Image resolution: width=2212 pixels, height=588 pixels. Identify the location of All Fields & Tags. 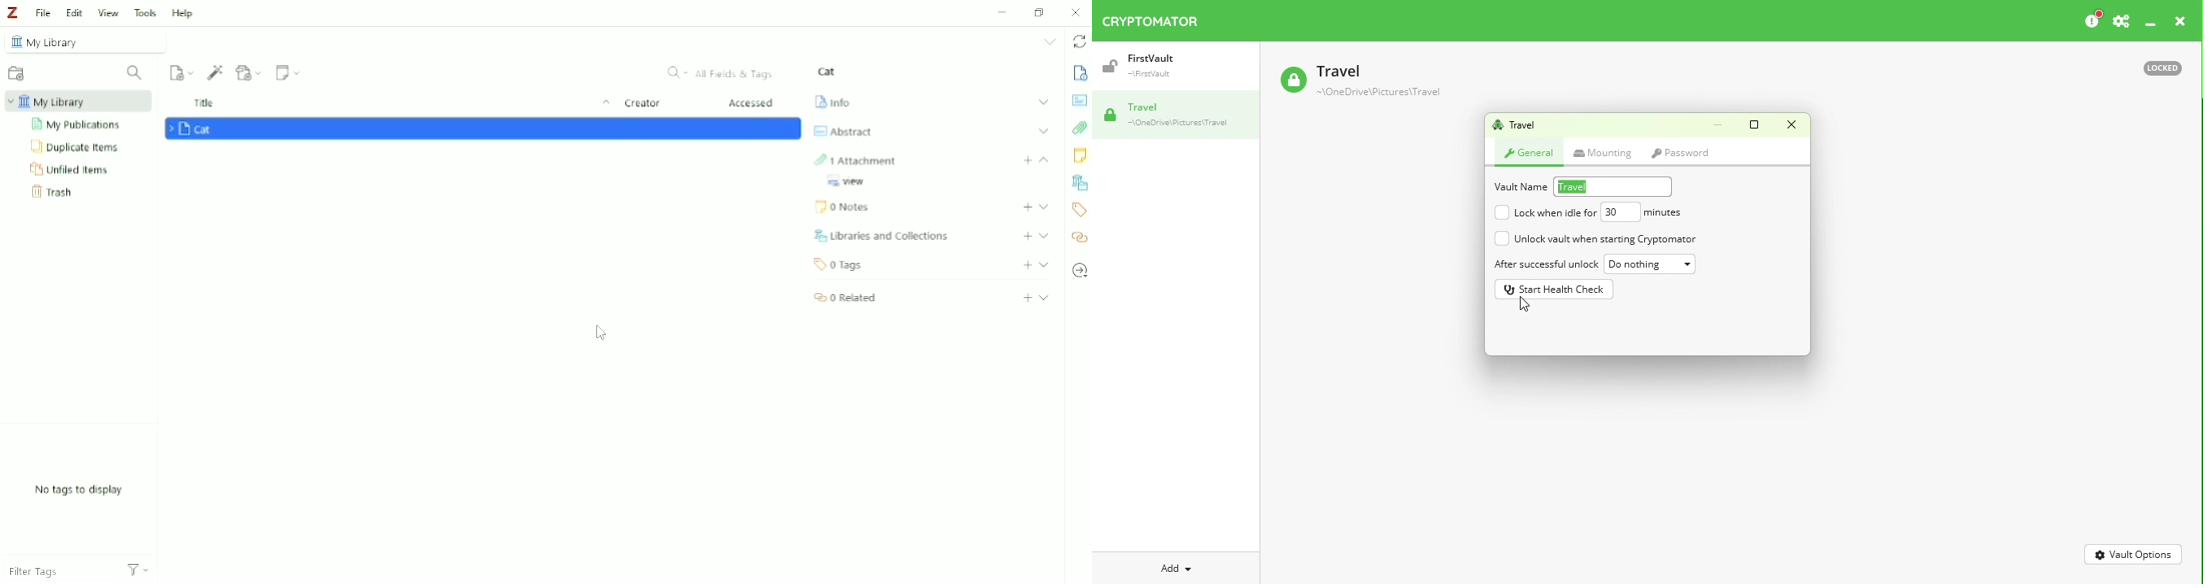
(722, 73).